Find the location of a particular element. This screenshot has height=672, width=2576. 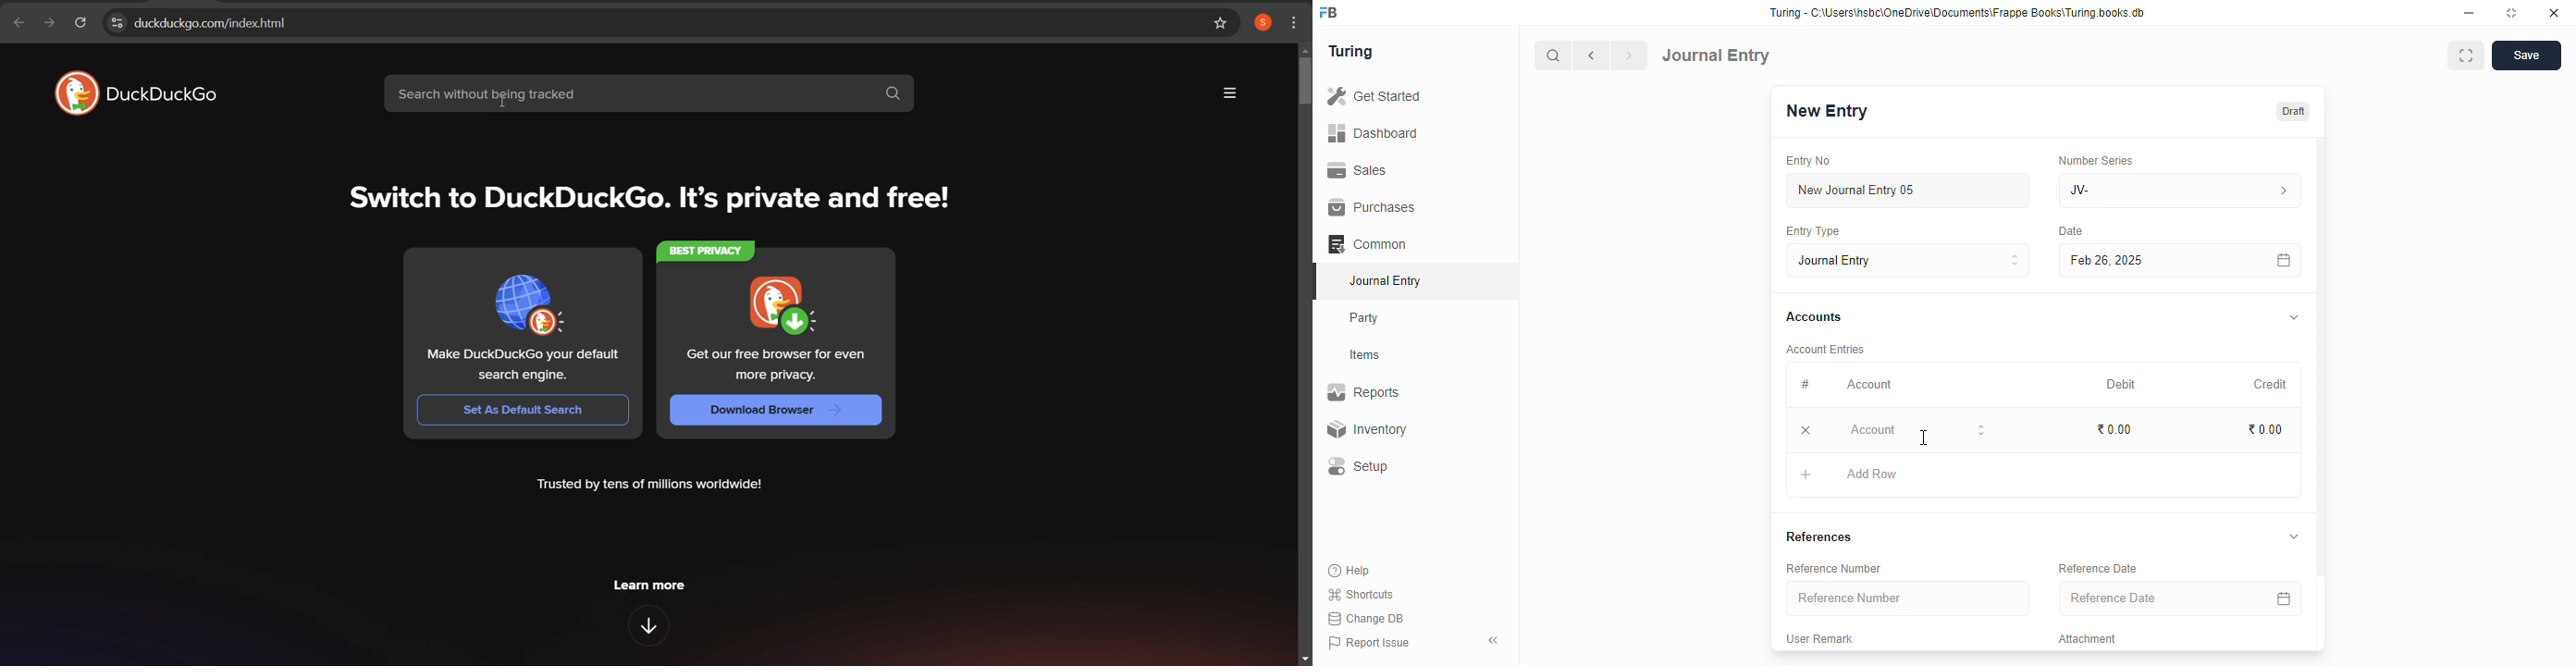

Turing - C:\Users\hsbc\OneDrive\Documents\Frappe Books\Turing books.db is located at coordinates (1956, 13).